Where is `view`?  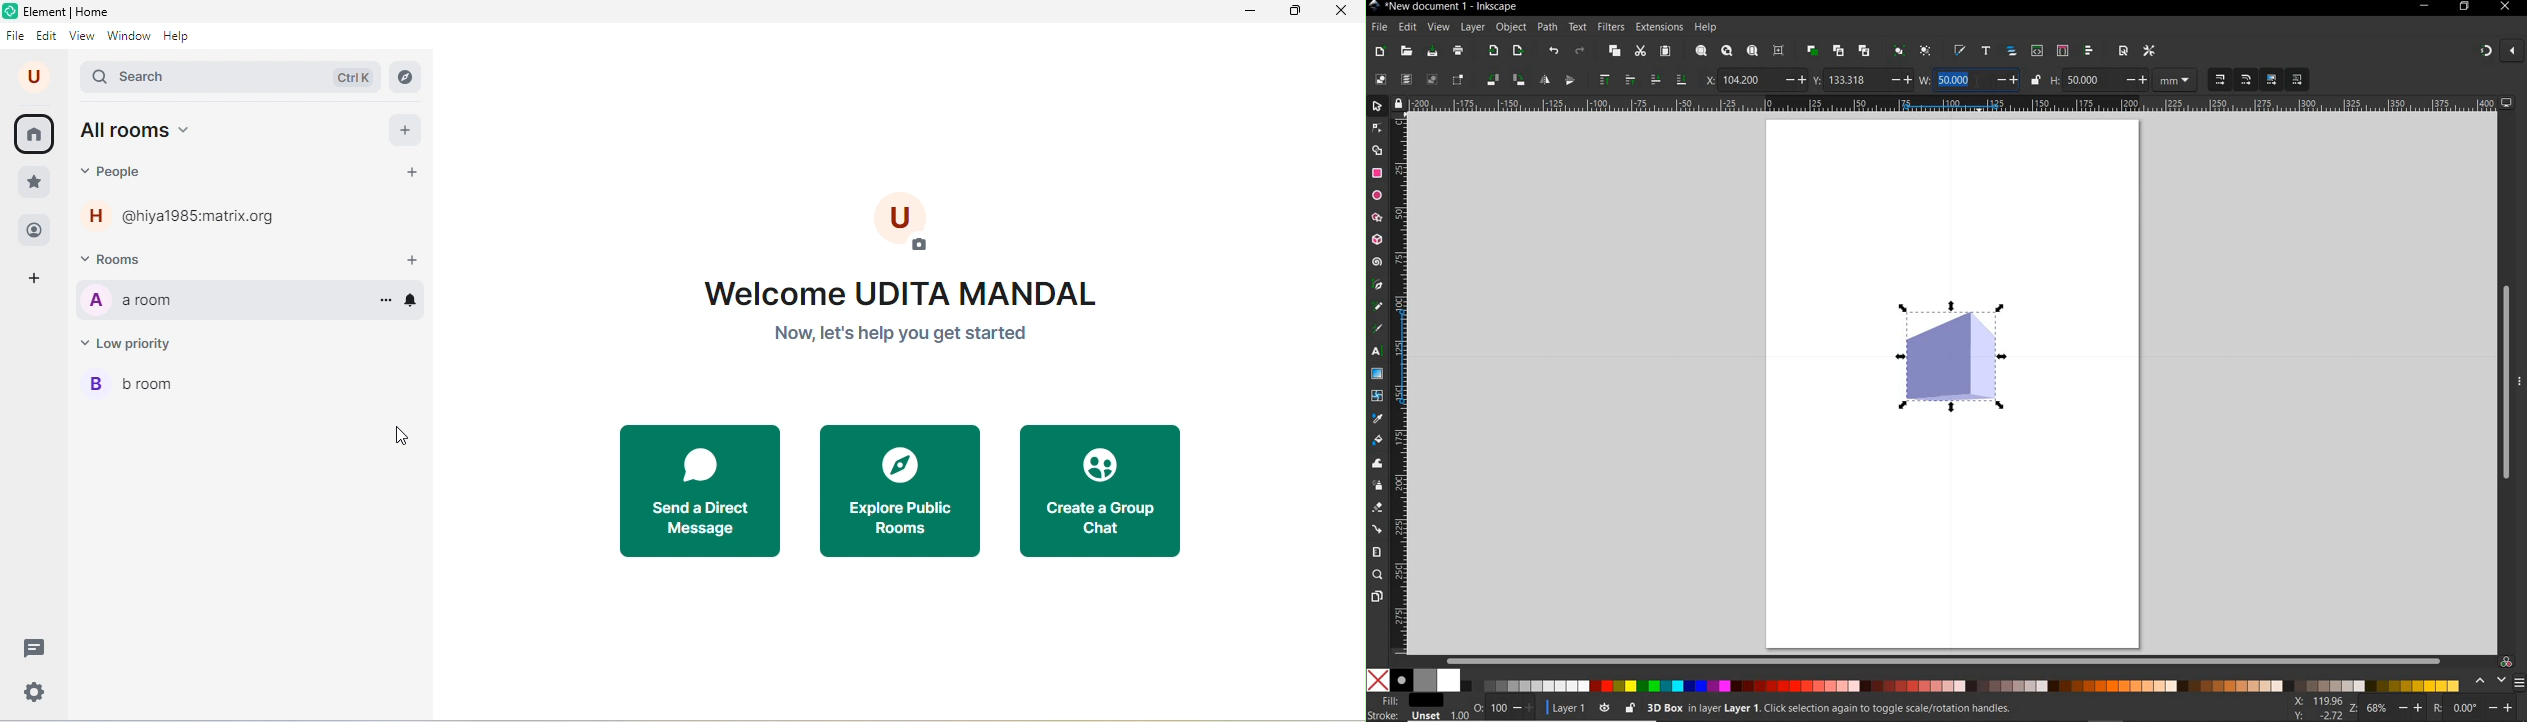
view is located at coordinates (80, 36).